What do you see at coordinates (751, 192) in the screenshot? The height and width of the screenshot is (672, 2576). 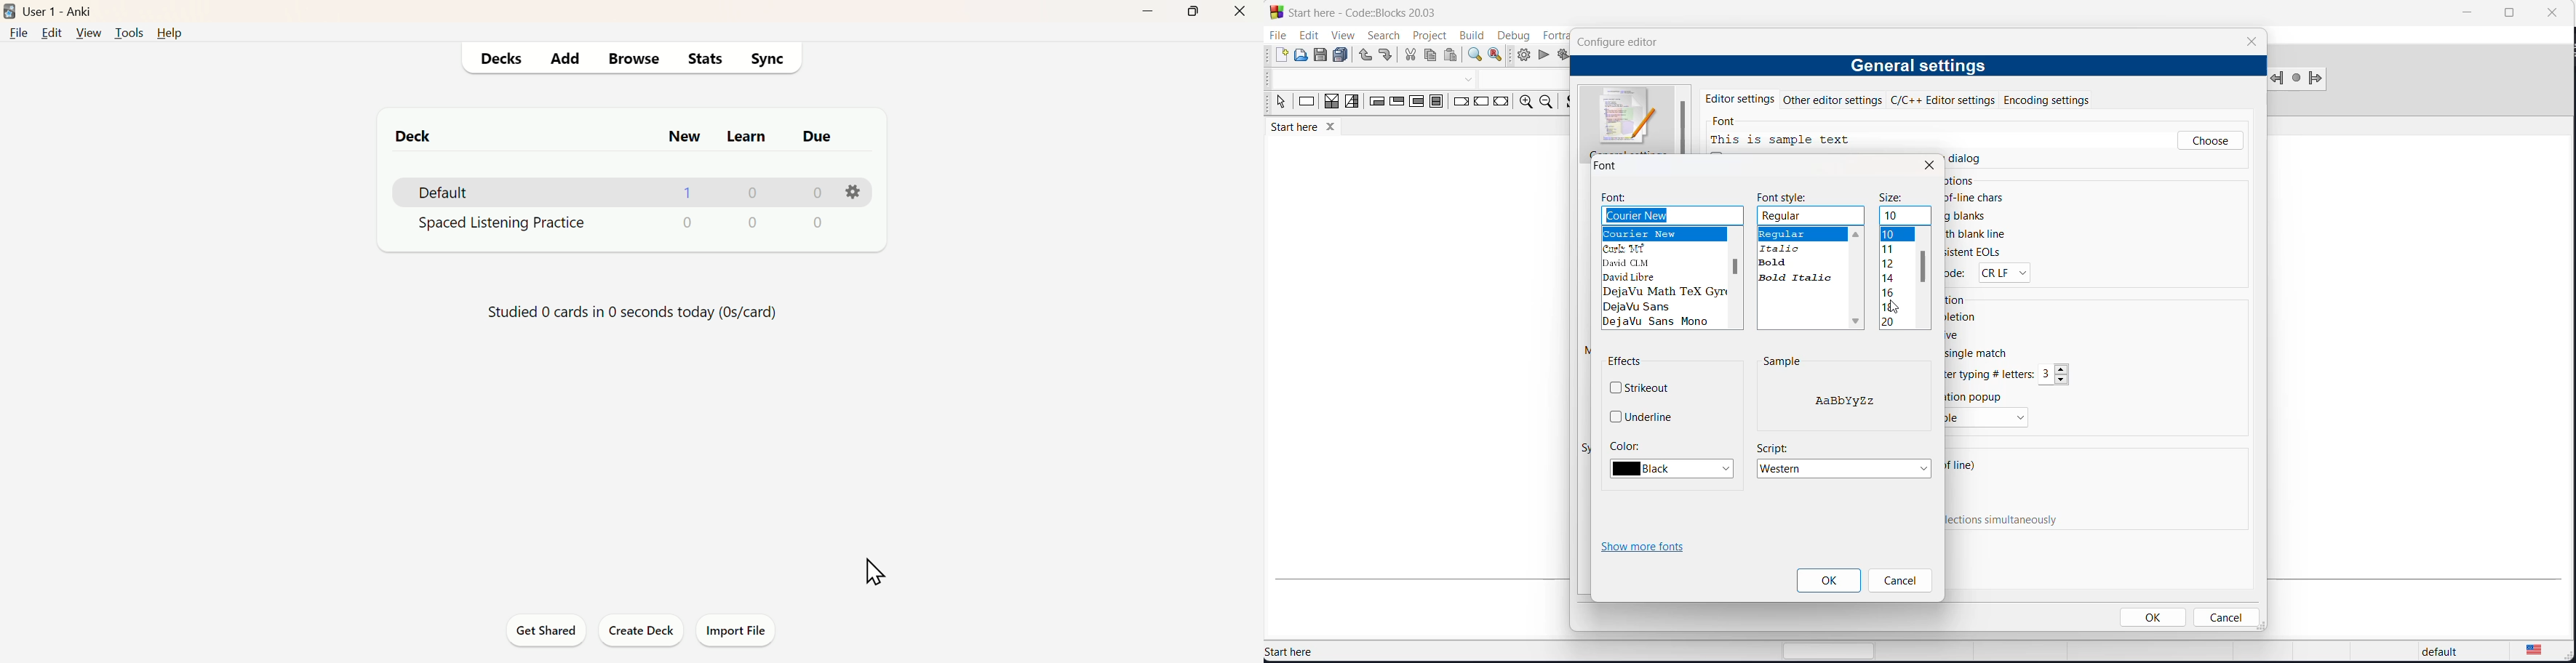 I see `0` at bounding box center [751, 192].